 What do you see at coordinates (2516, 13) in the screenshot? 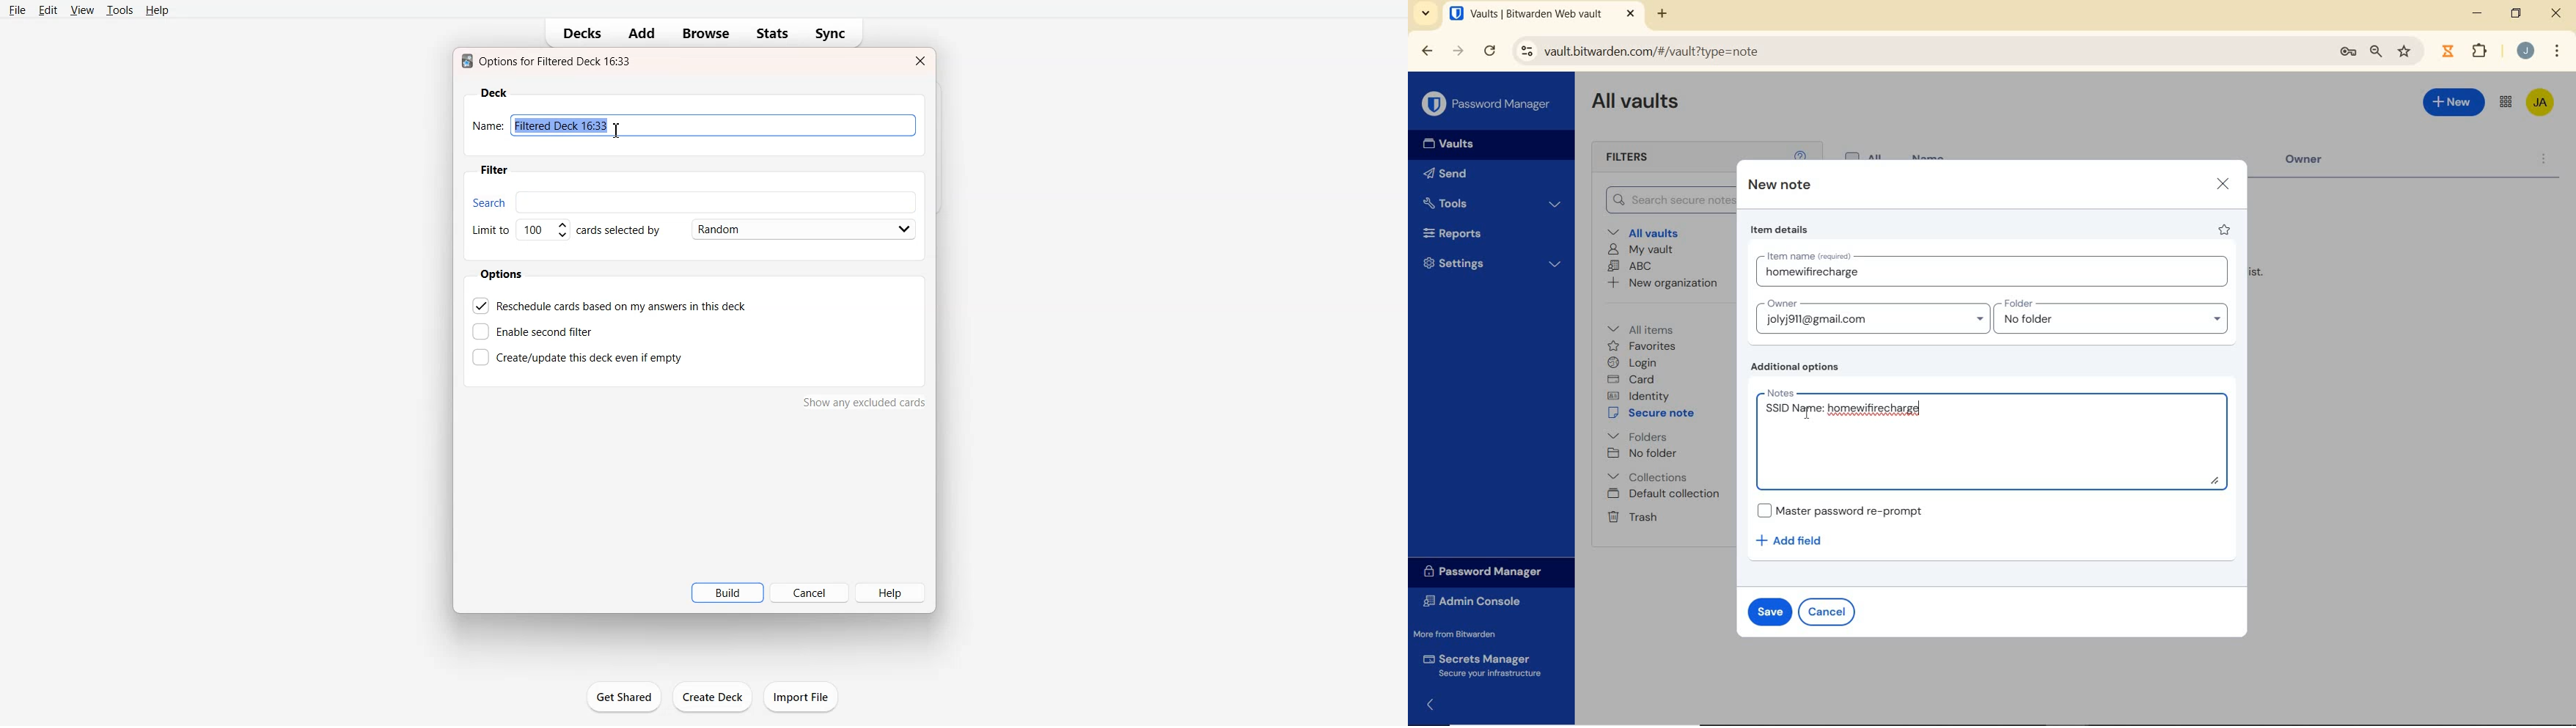
I see `restore` at bounding box center [2516, 13].